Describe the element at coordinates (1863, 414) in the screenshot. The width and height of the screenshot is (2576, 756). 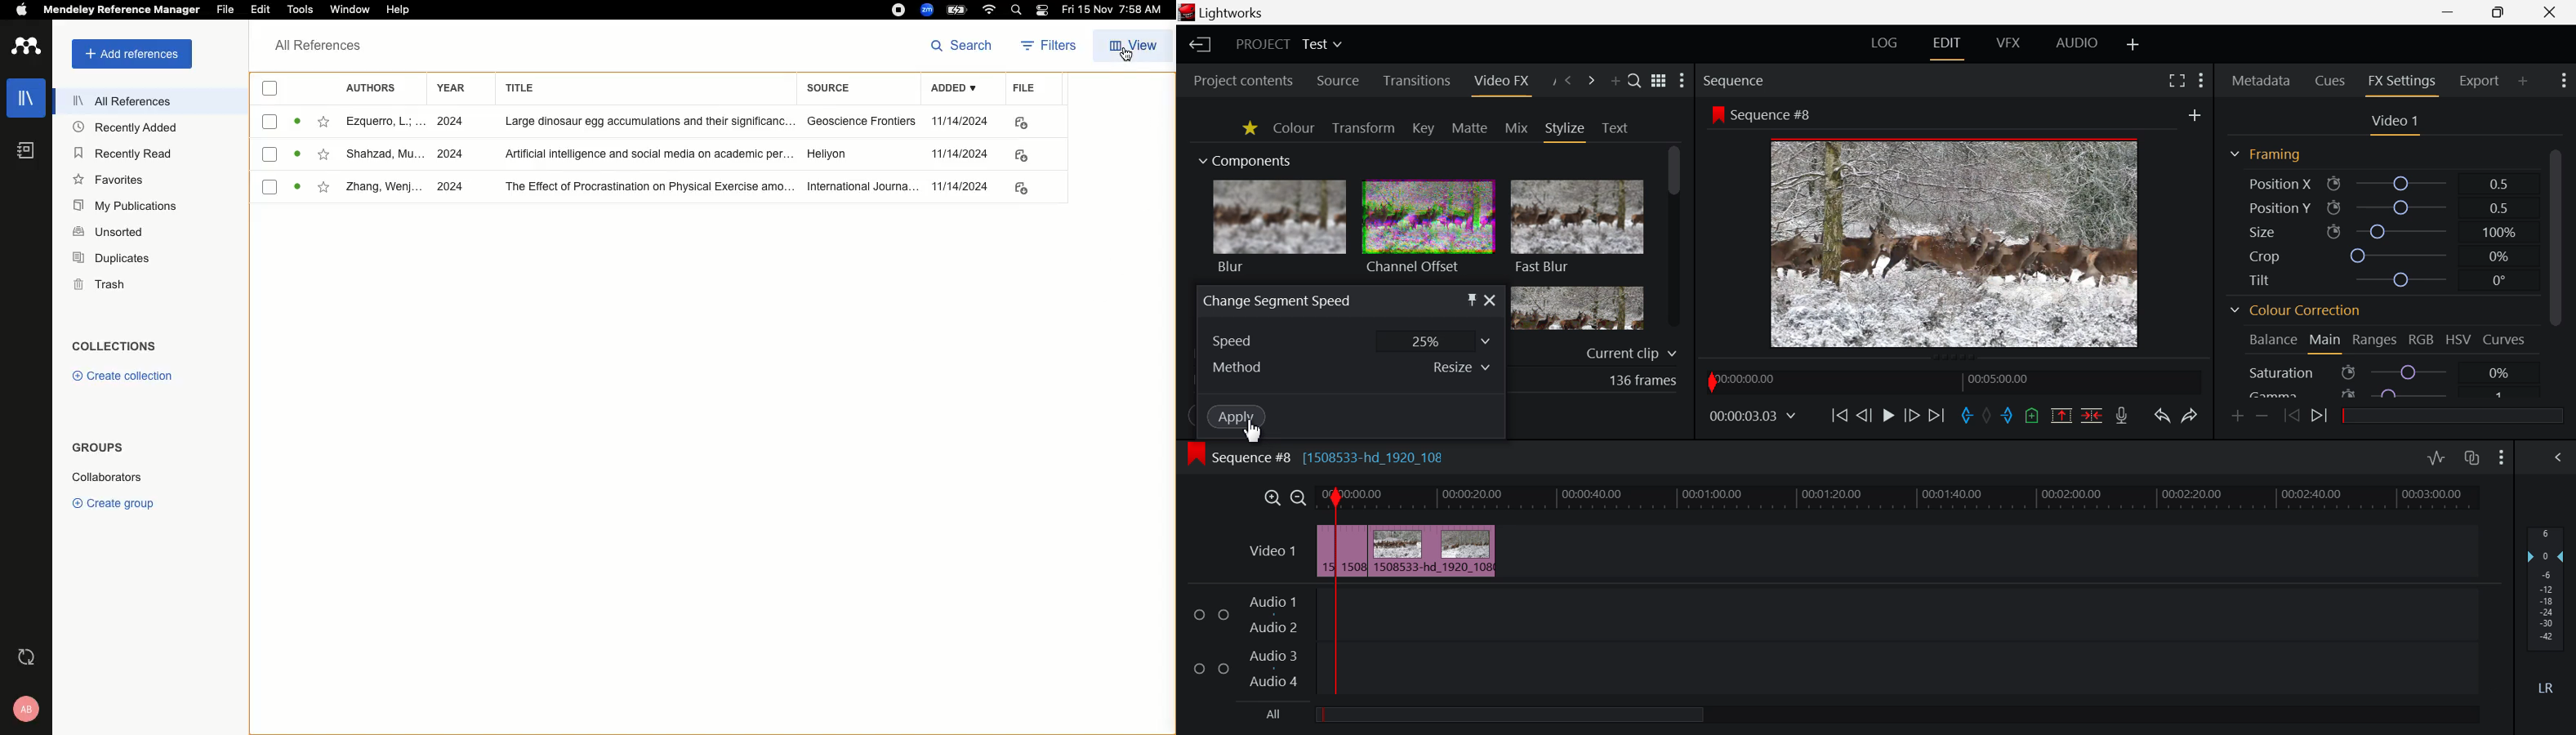
I see `Go Back` at that location.